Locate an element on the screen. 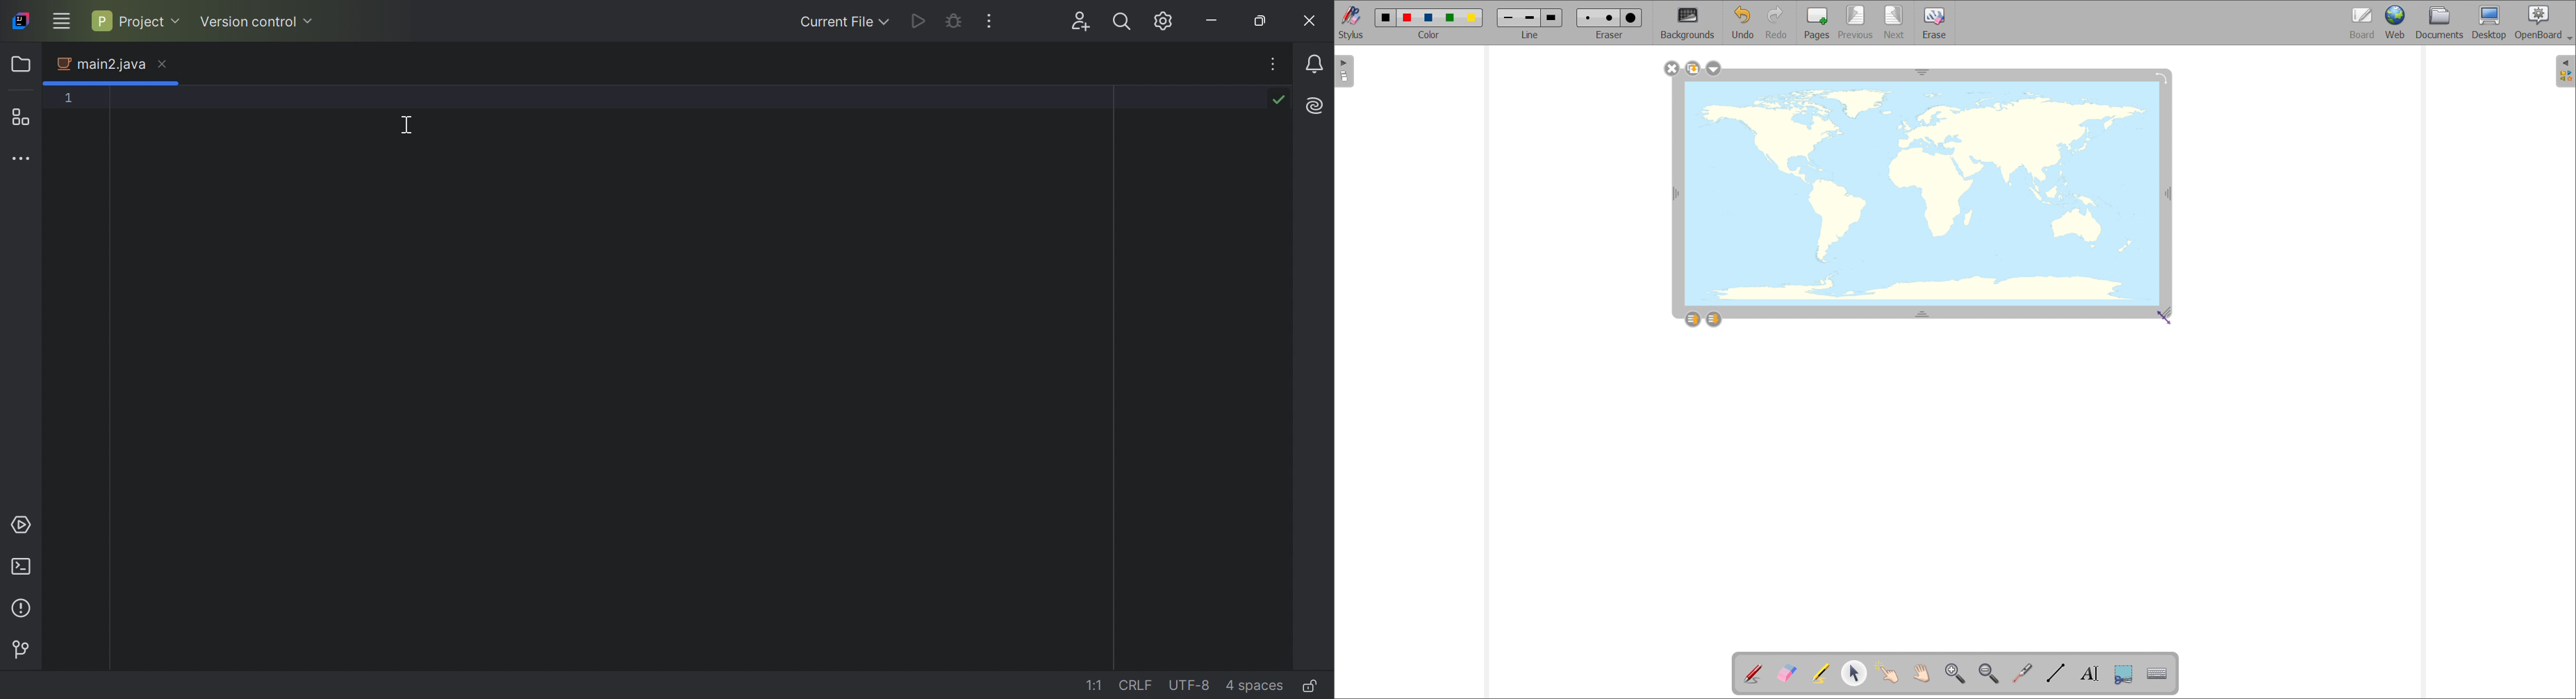 The image size is (2576, 700). previous page is located at coordinates (1855, 23).